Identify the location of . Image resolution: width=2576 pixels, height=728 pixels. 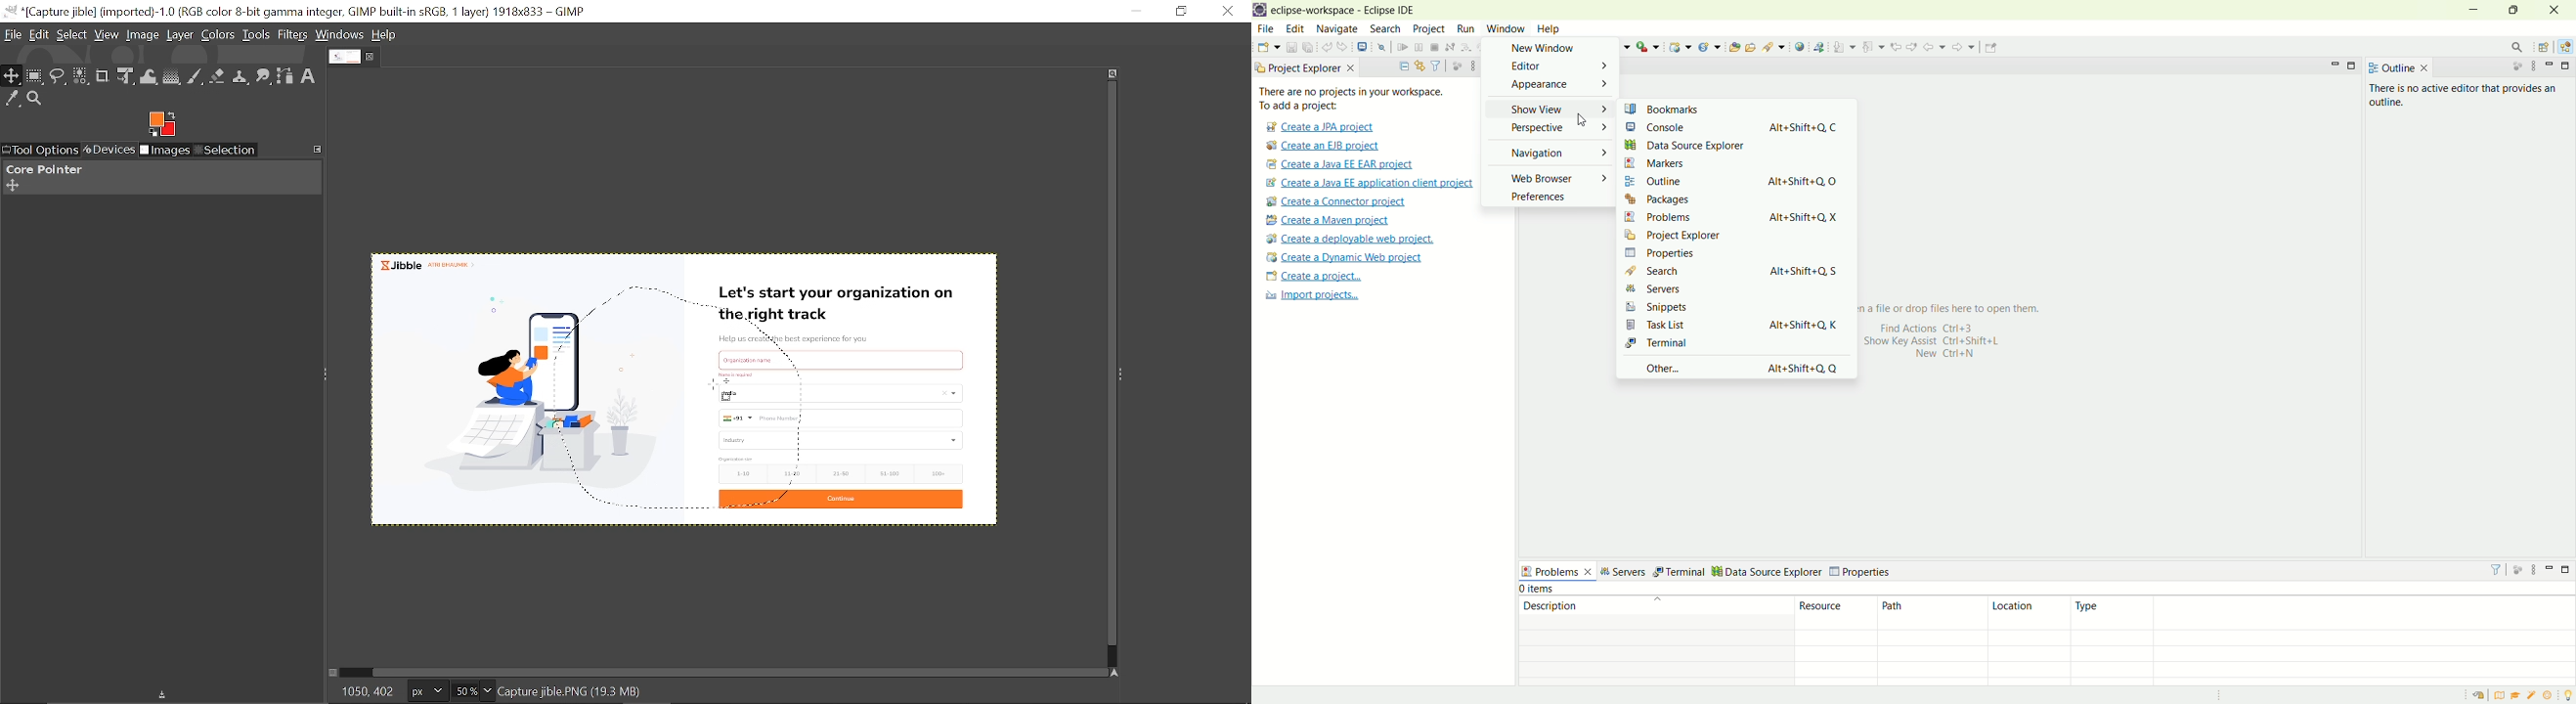
(740, 374).